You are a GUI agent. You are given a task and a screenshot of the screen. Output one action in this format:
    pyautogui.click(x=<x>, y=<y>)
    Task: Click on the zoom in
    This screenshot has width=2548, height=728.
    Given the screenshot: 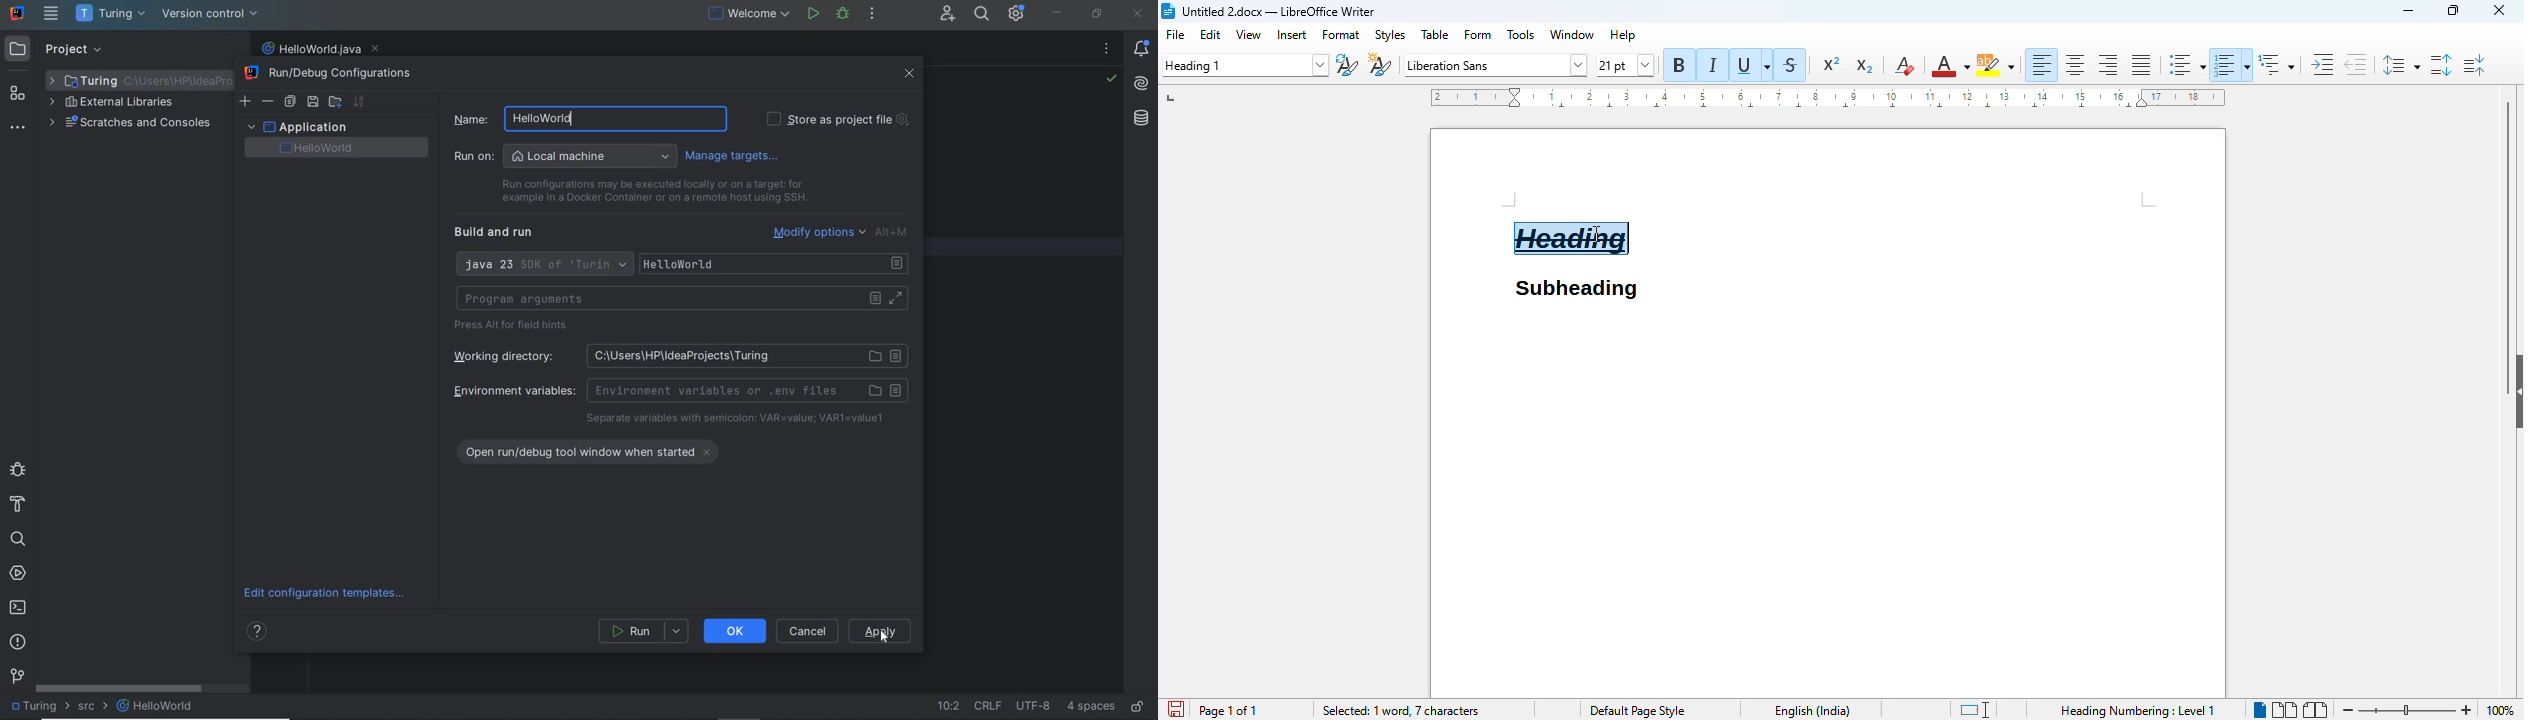 What is the action you would take?
    pyautogui.click(x=2468, y=710)
    